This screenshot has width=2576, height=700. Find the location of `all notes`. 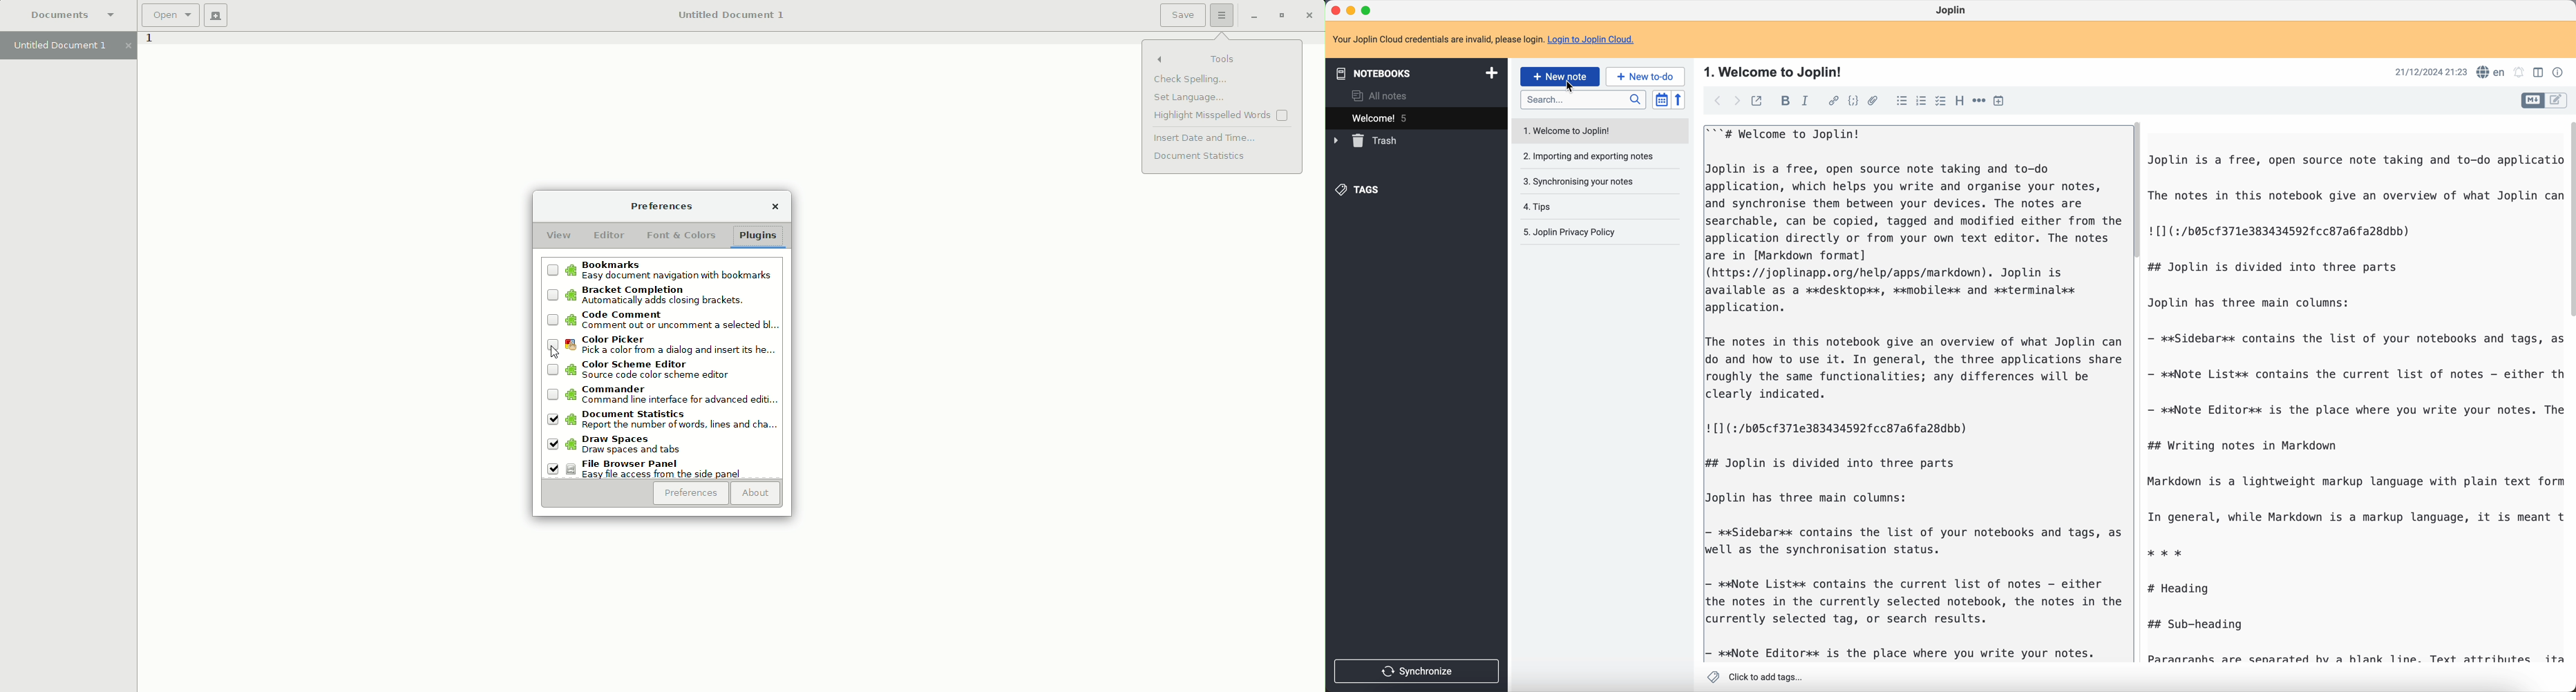

all notes is located at coordinates (1380, 94).